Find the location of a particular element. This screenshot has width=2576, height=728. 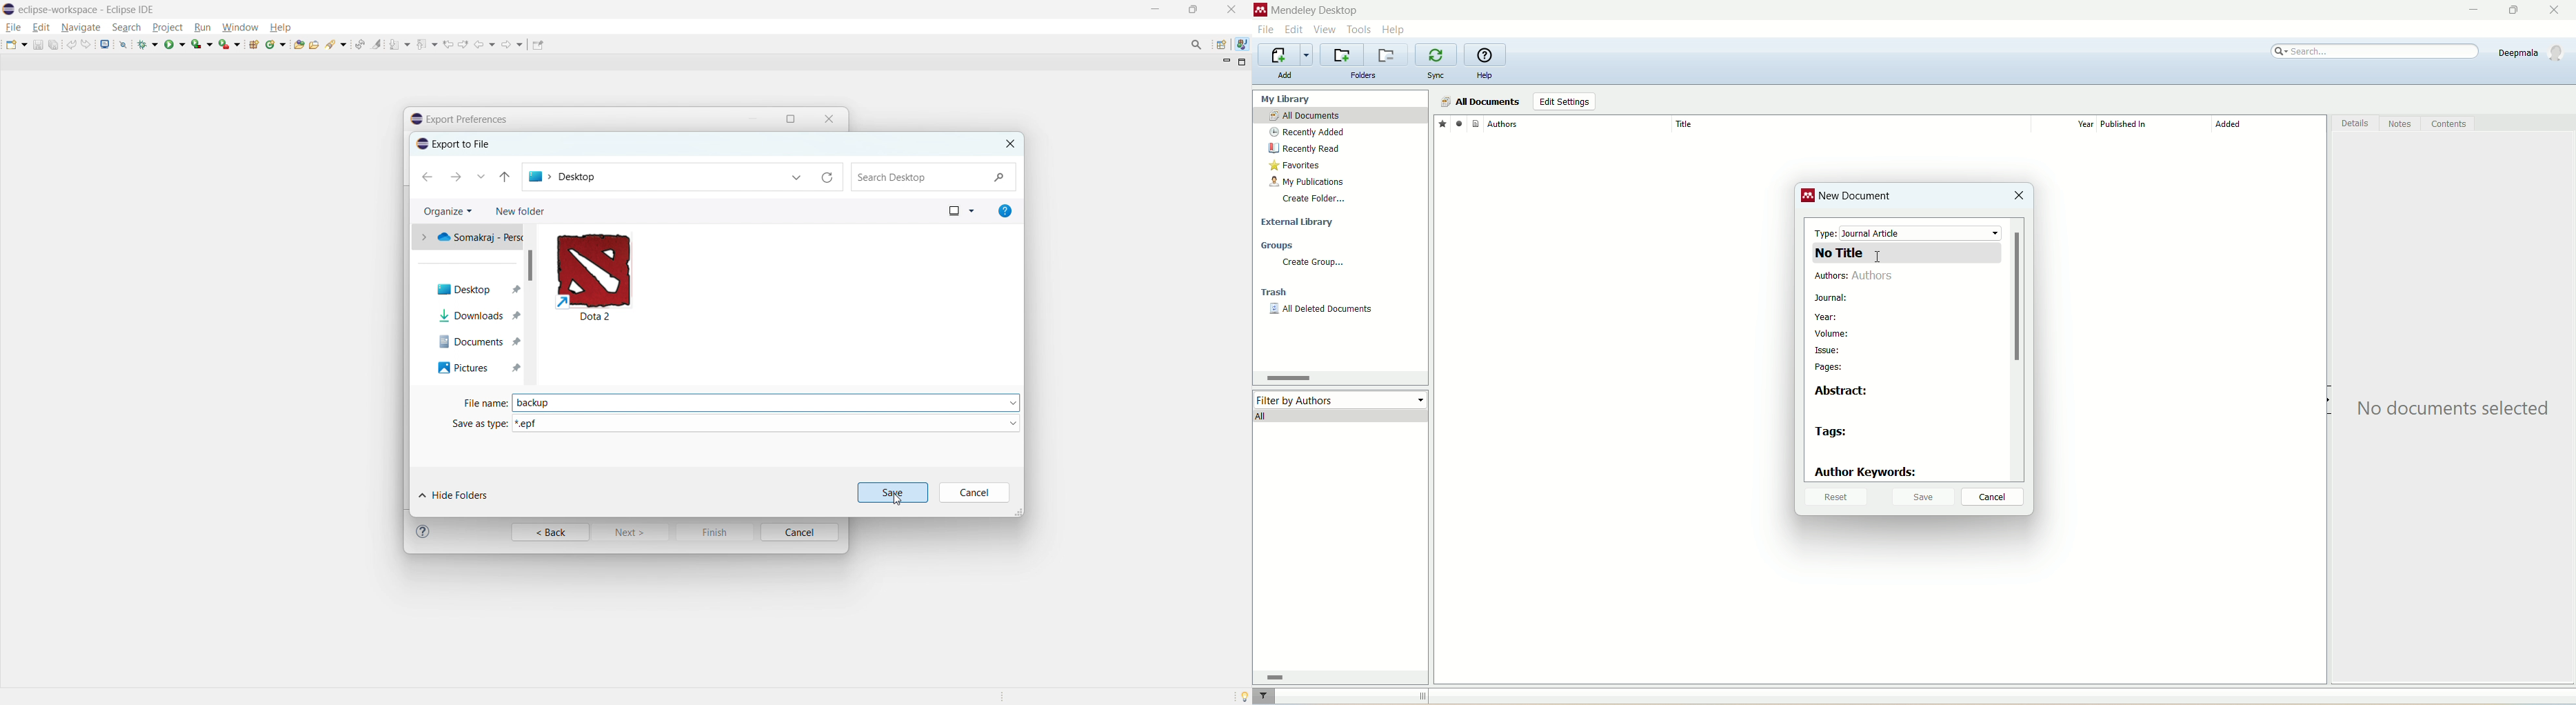

cursor is located at coordinates (1882, 261).